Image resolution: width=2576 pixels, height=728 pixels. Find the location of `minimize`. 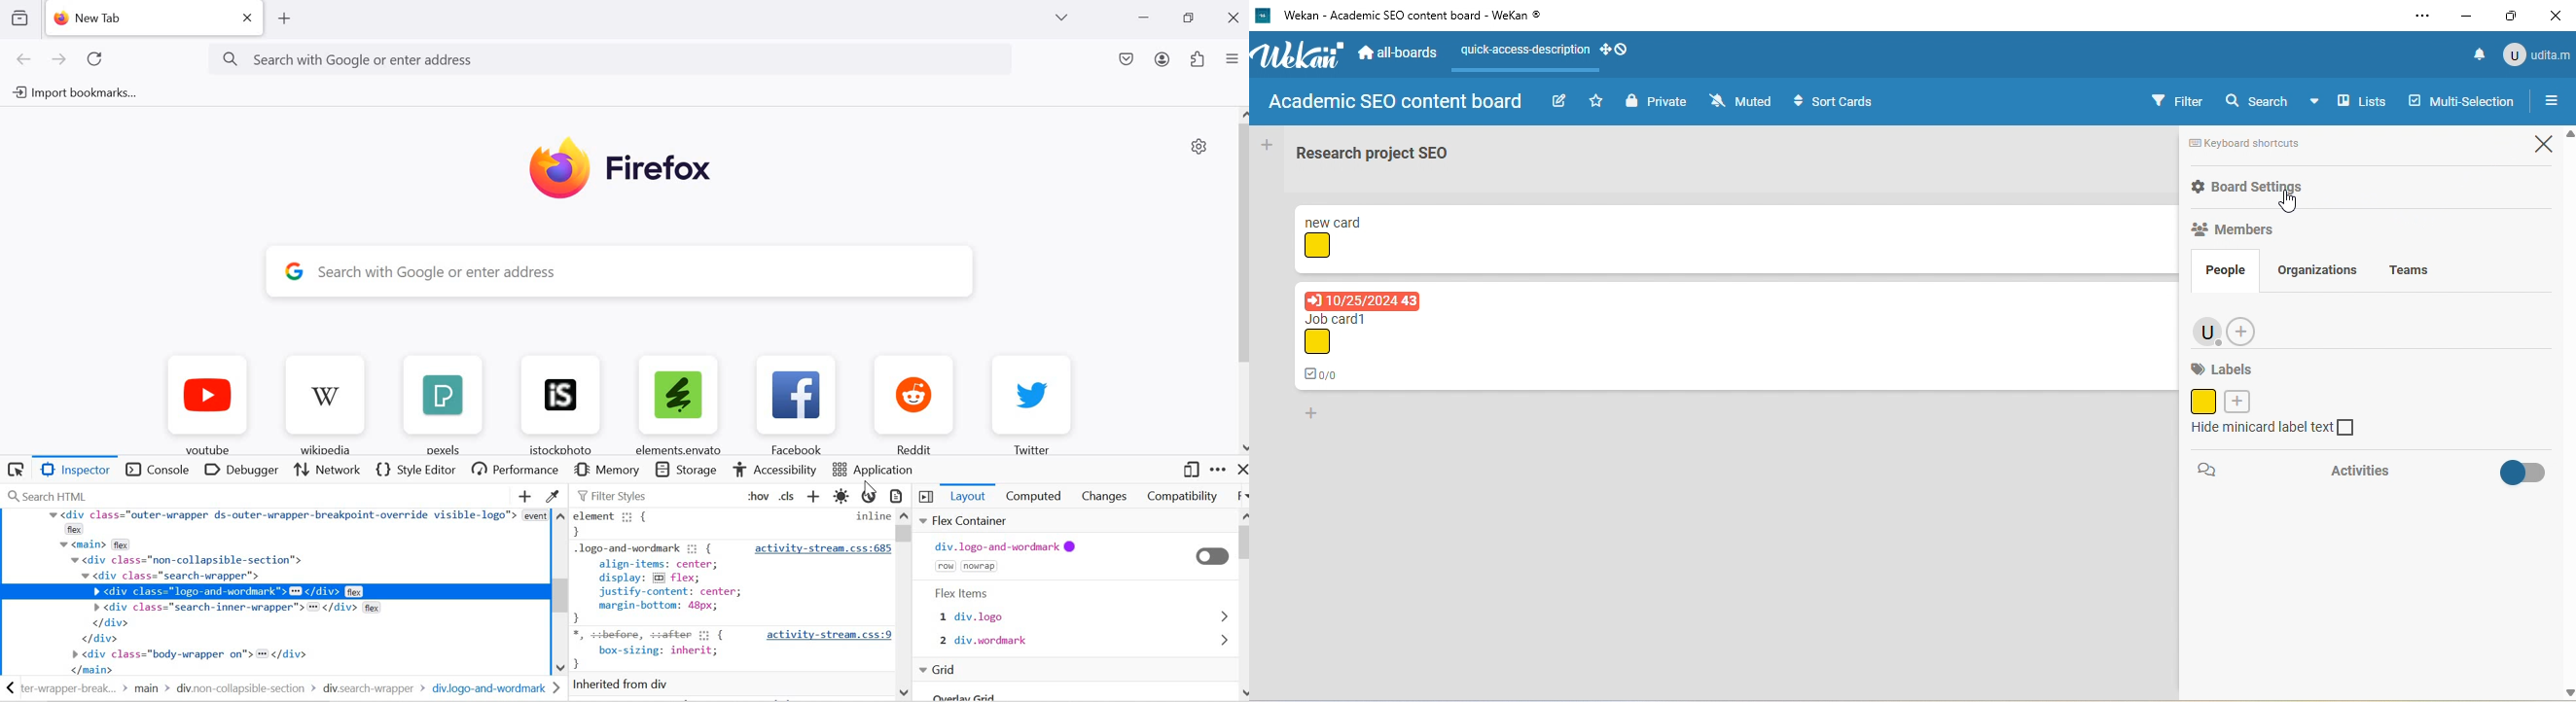

minimize is located at coordinates (1143, 16).